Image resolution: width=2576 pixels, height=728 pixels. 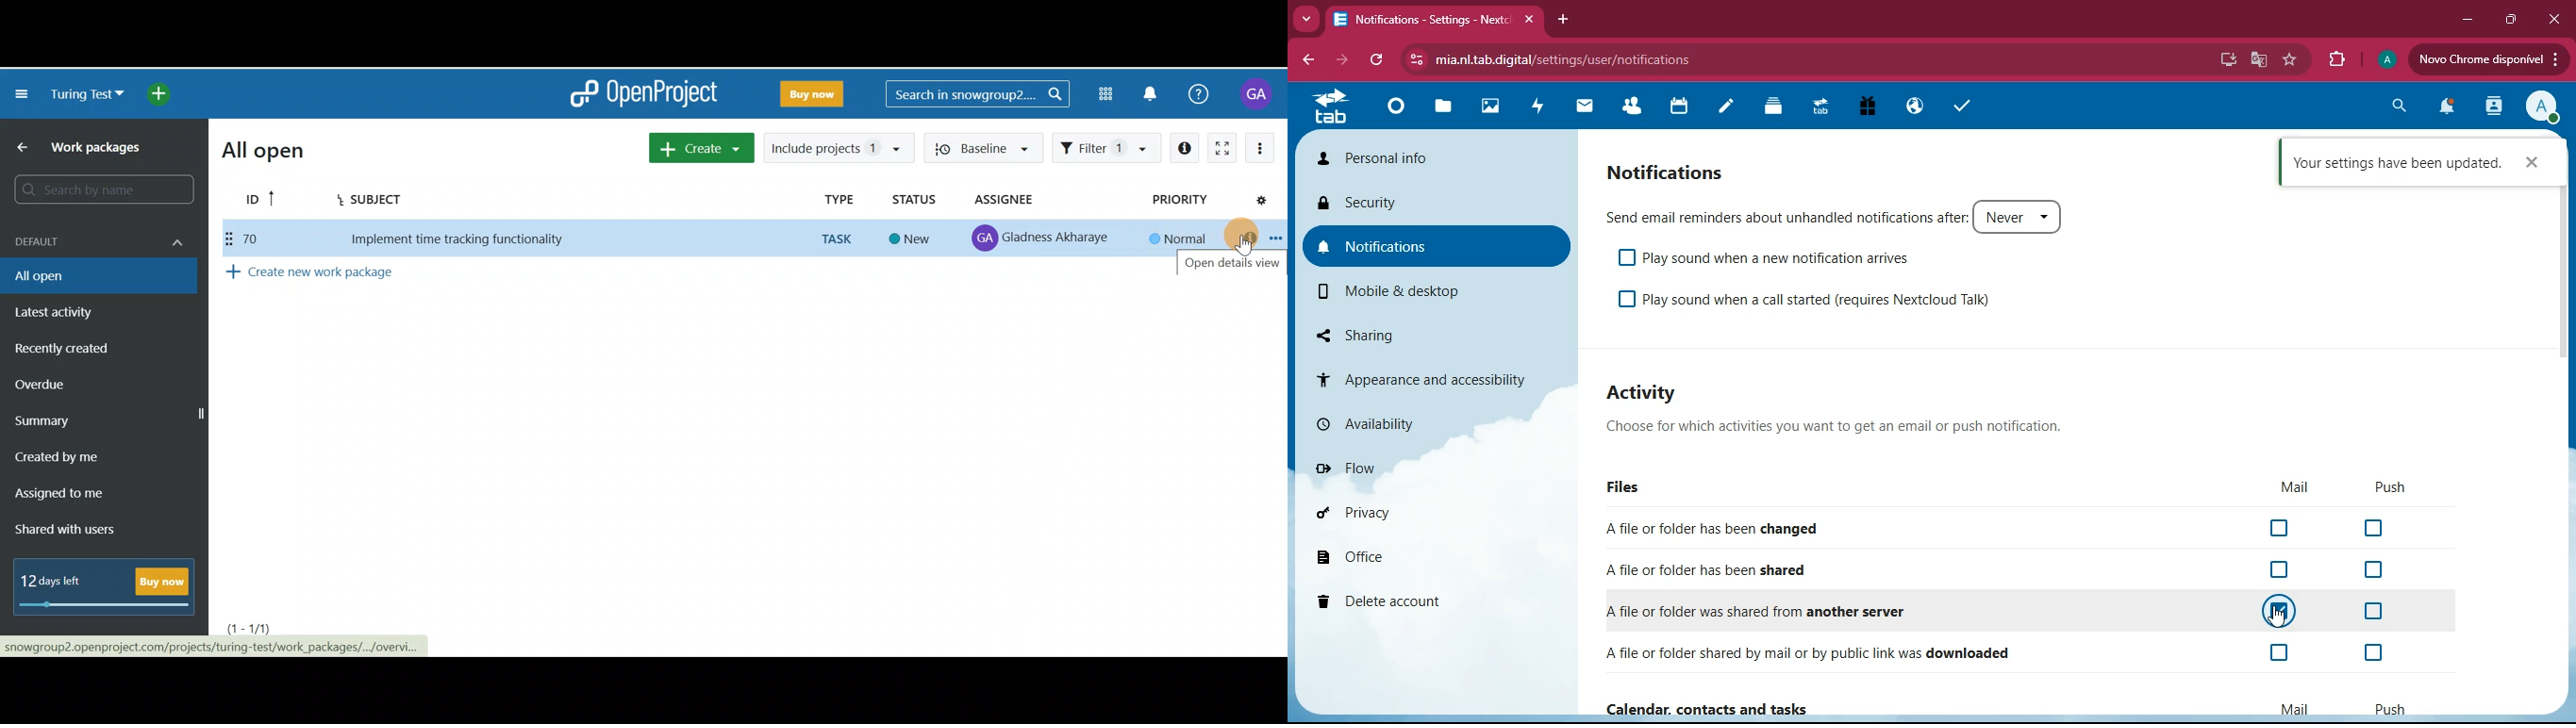 I want to click on notifications, so click(x=1665, y=173).